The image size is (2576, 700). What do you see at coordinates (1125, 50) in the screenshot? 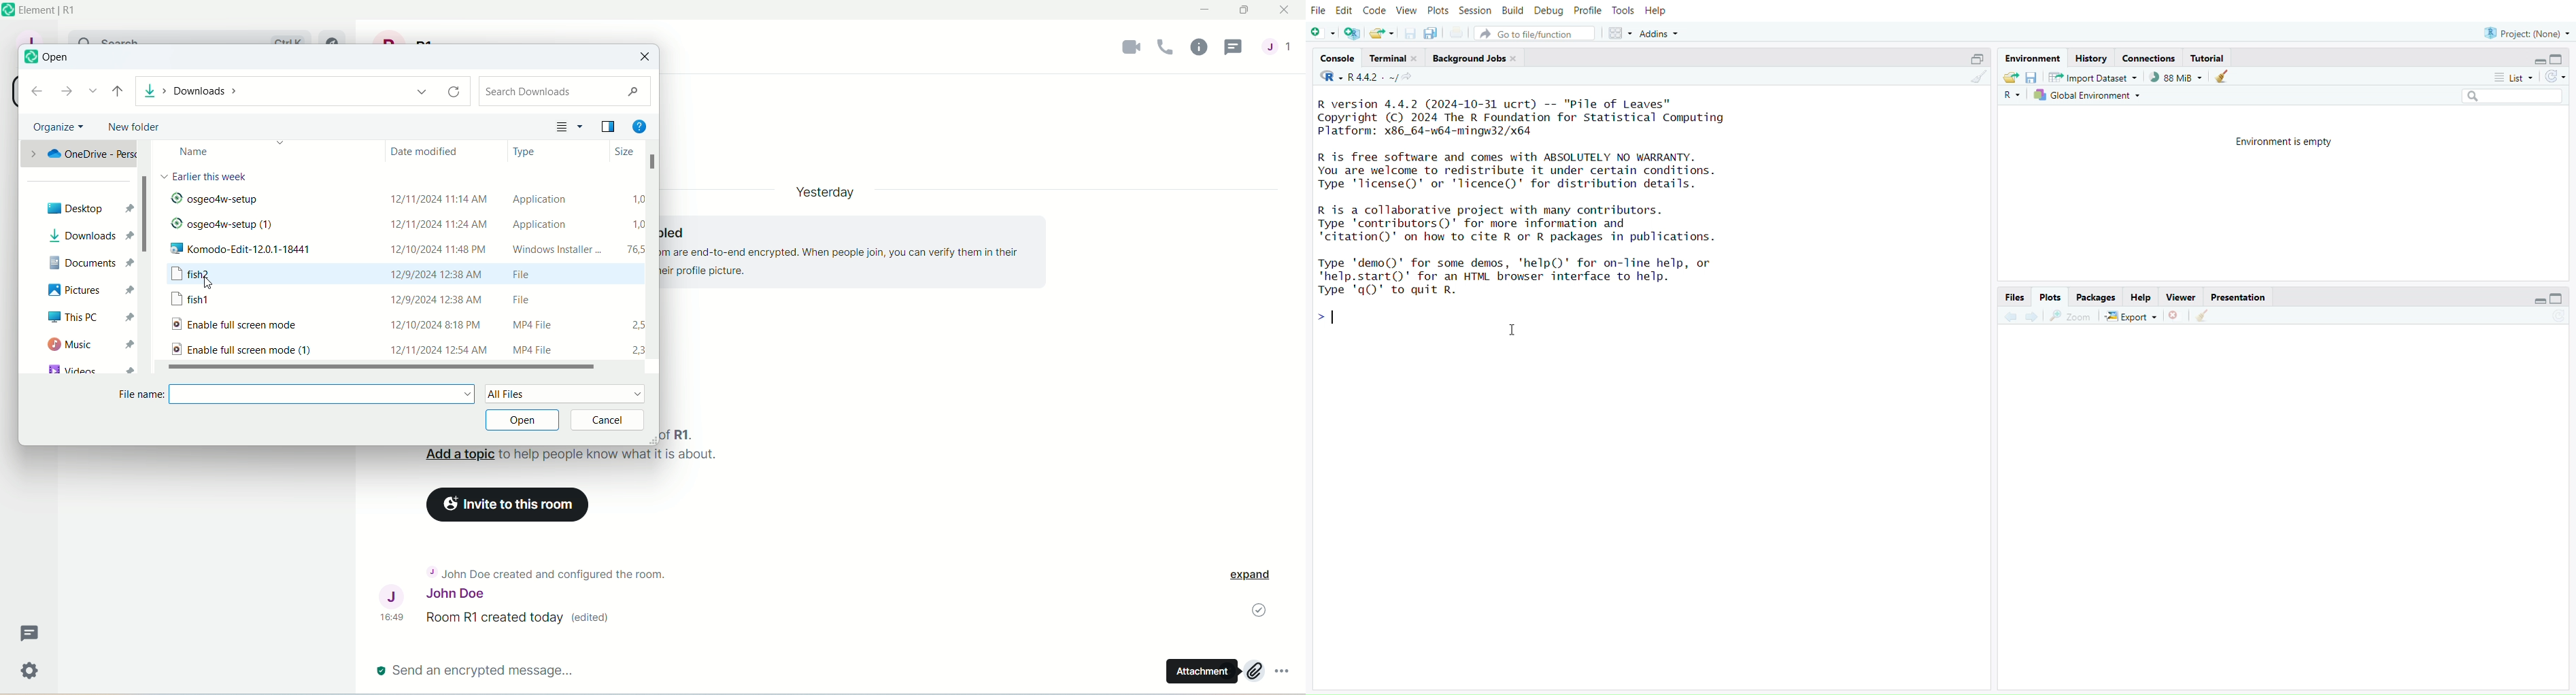
I see `video call` at bounding box center [1125, 50].